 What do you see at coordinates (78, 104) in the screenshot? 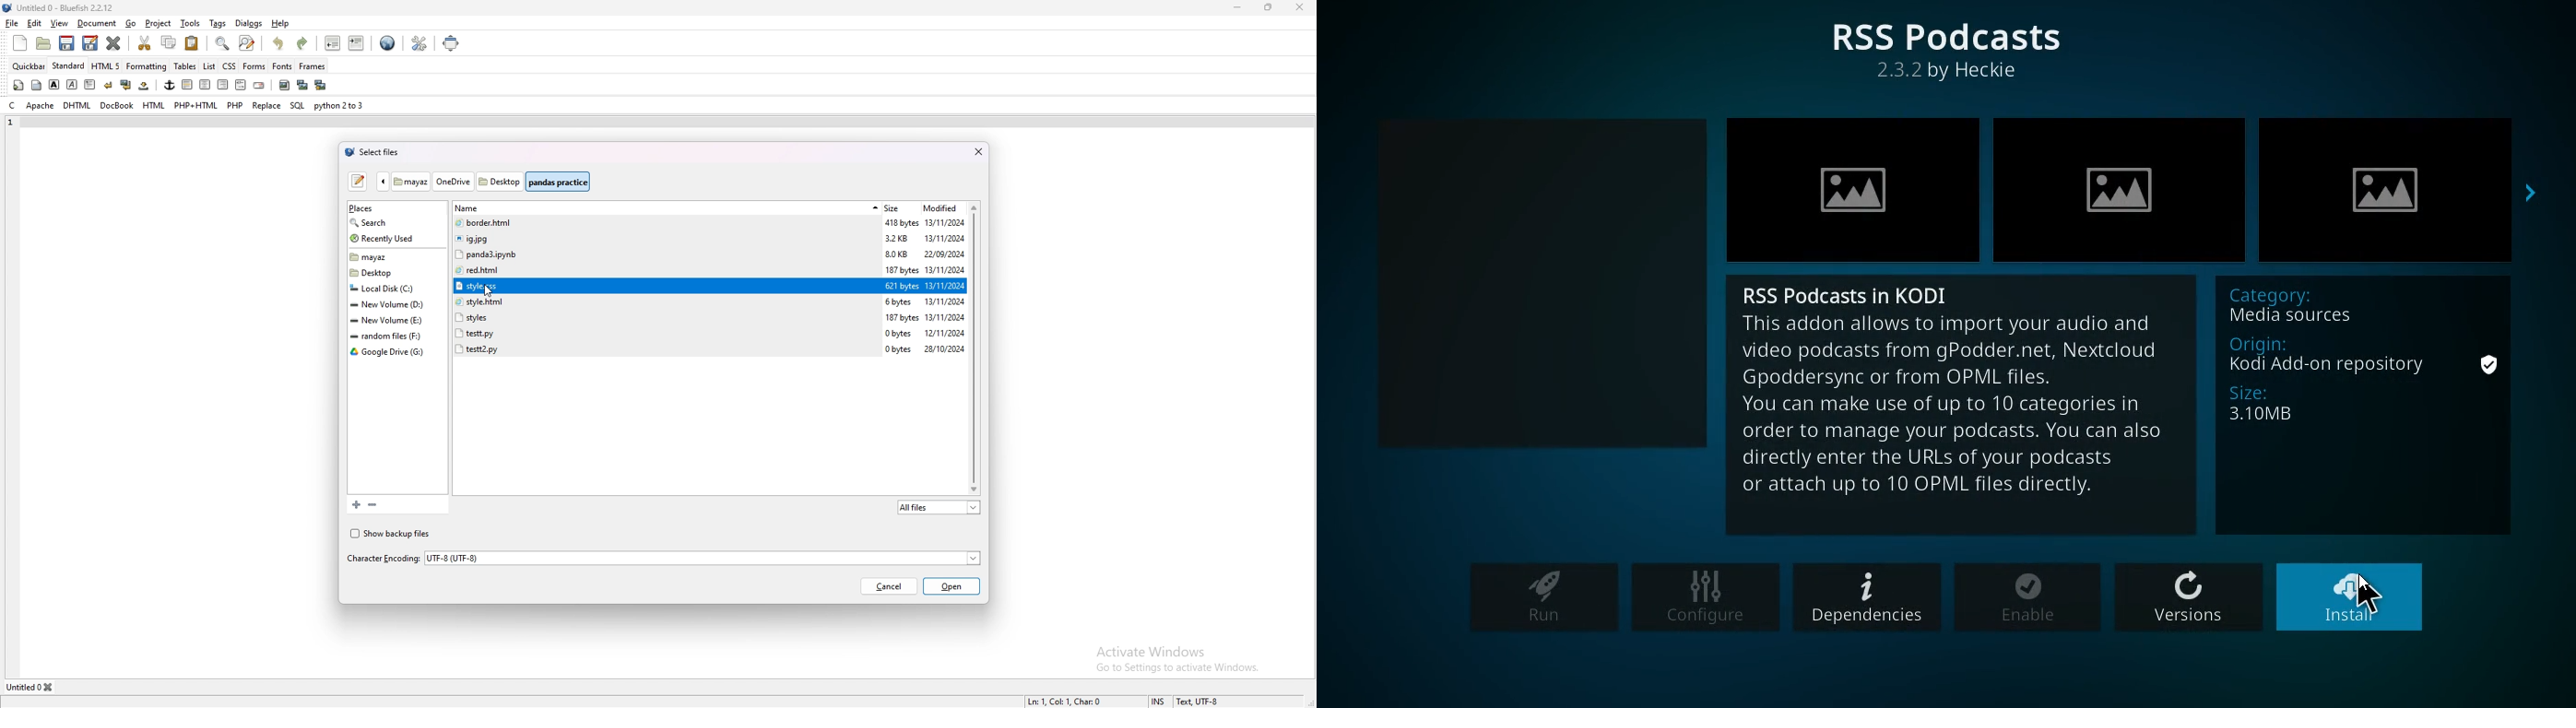
I see `dhtml` at bounding box center [78, 104].